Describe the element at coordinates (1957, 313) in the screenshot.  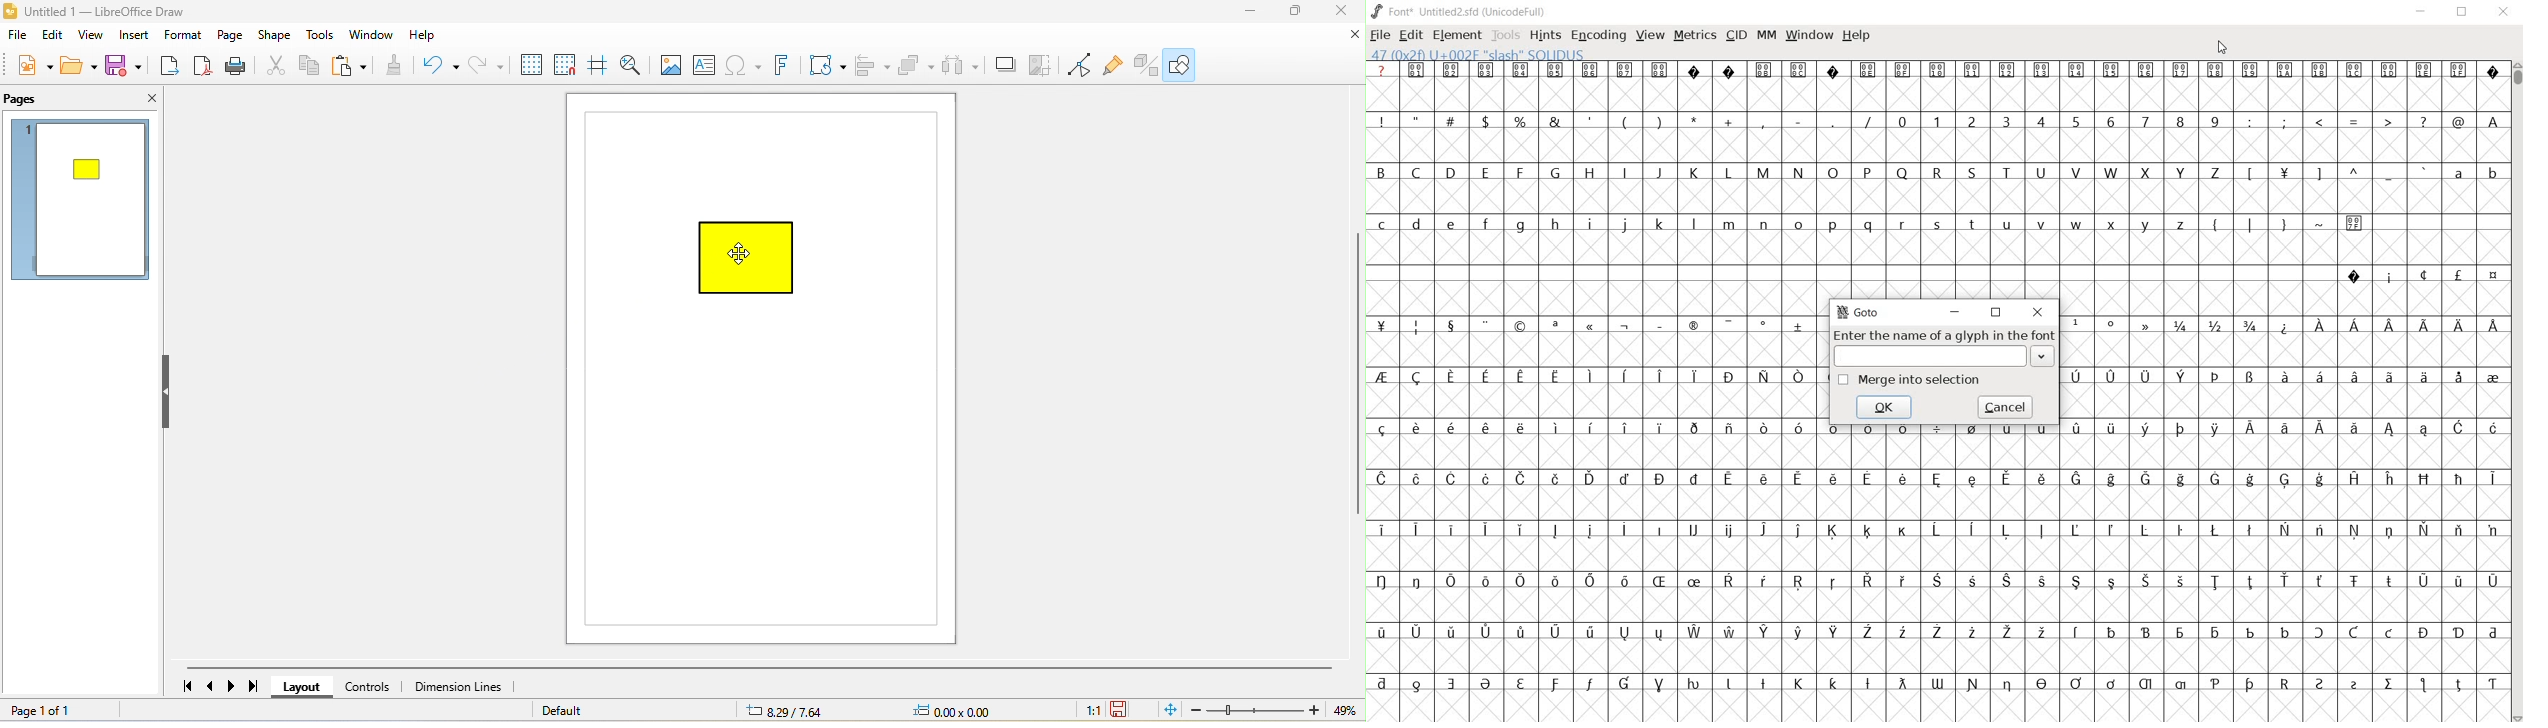
I see `minimize` at that location.